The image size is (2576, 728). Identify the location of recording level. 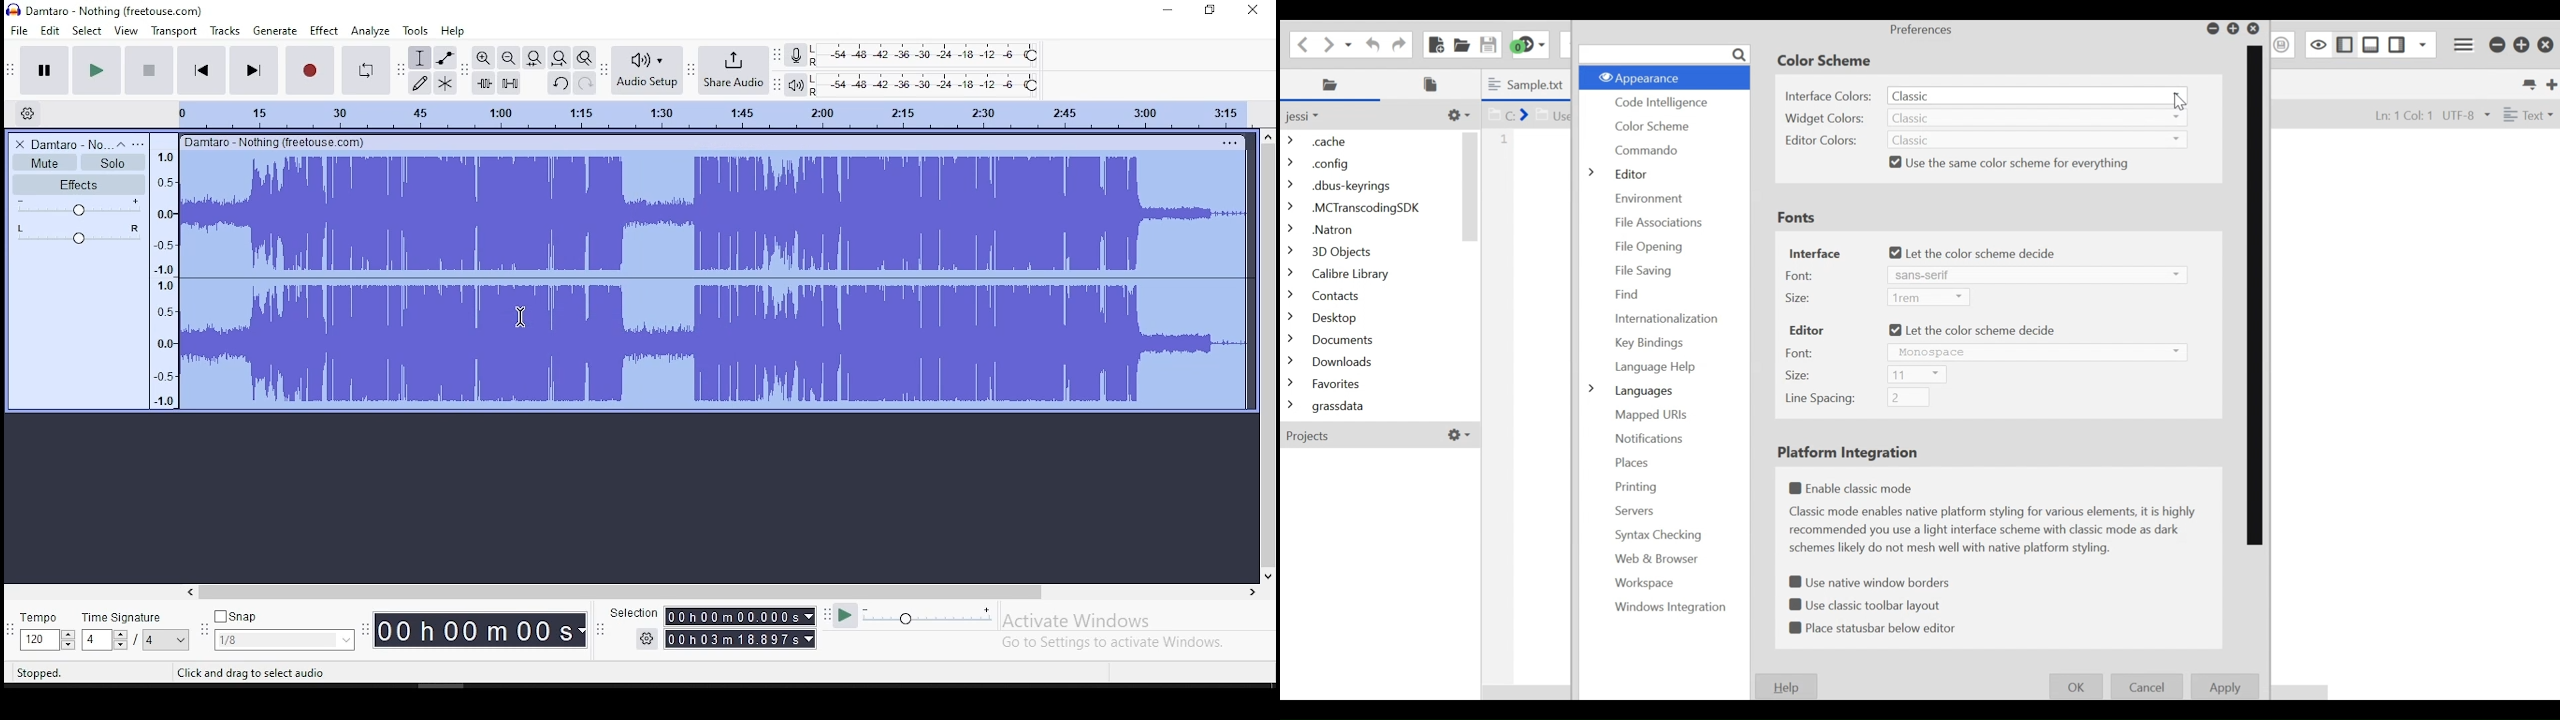
(925, 55).